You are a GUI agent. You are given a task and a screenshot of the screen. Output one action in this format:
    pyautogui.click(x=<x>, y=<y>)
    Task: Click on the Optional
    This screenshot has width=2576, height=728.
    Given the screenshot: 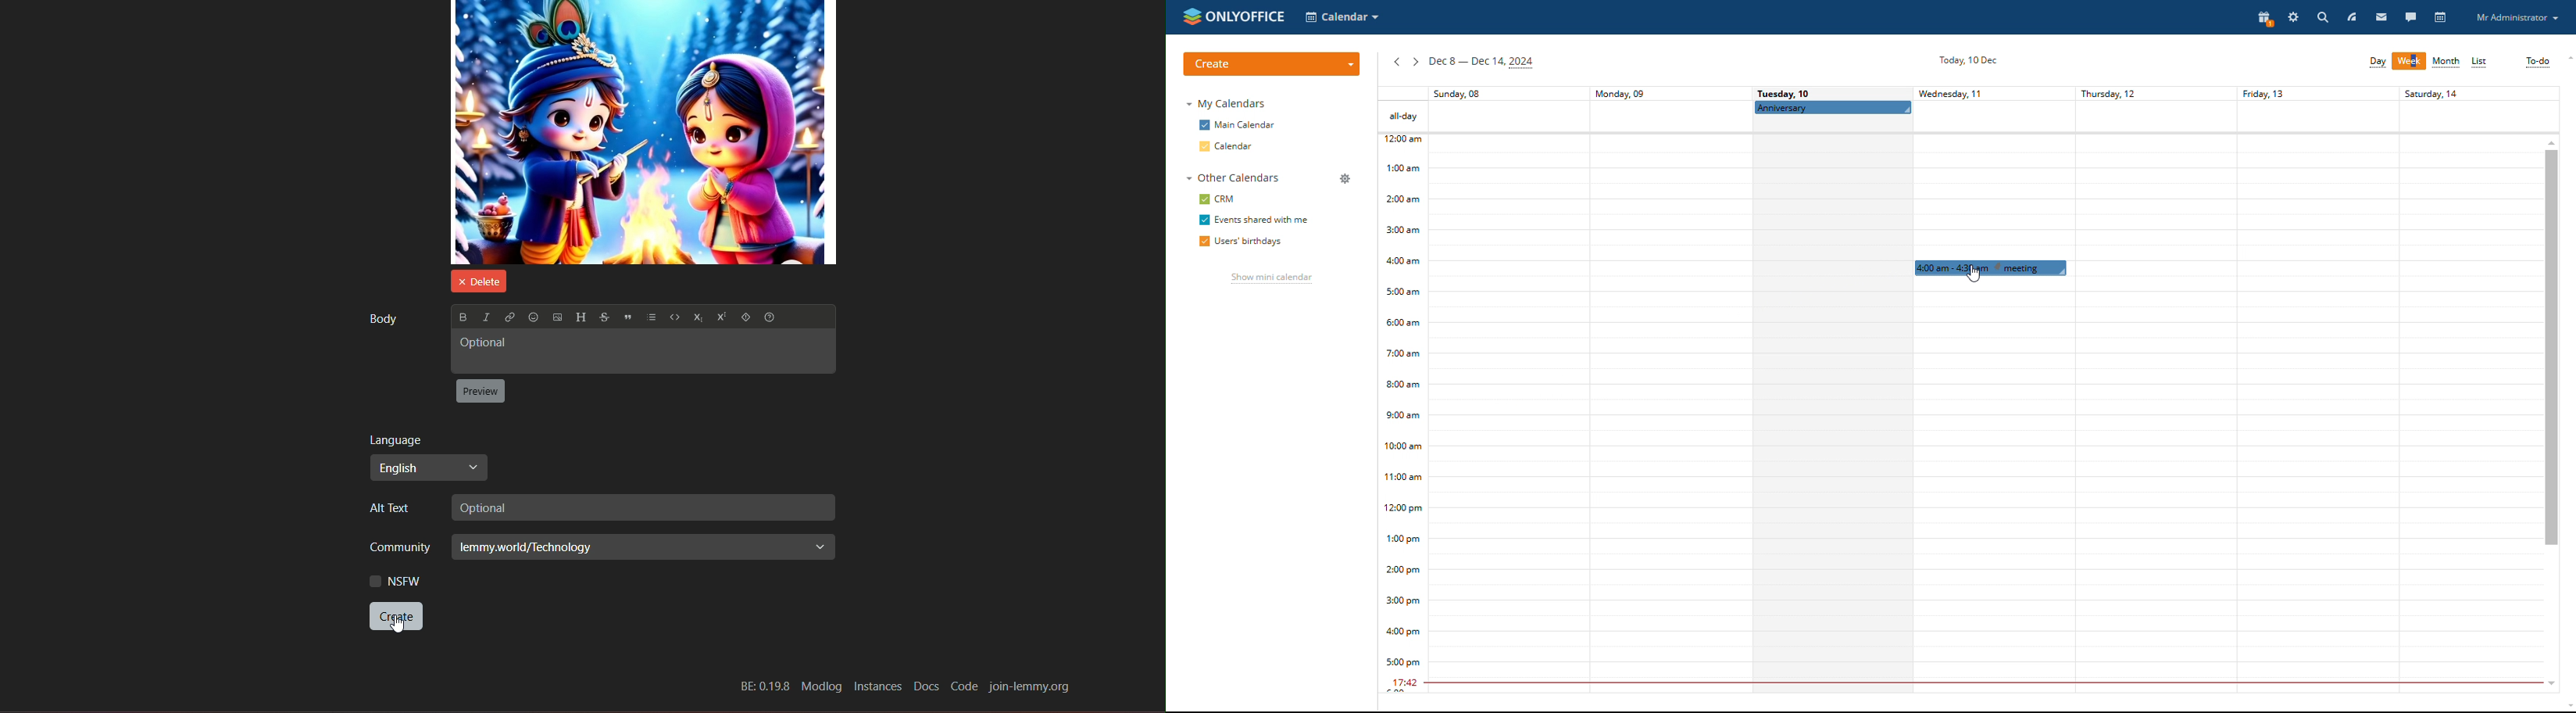 What is the action you would take?
    pyautogui.click(x=641, y=507)
    